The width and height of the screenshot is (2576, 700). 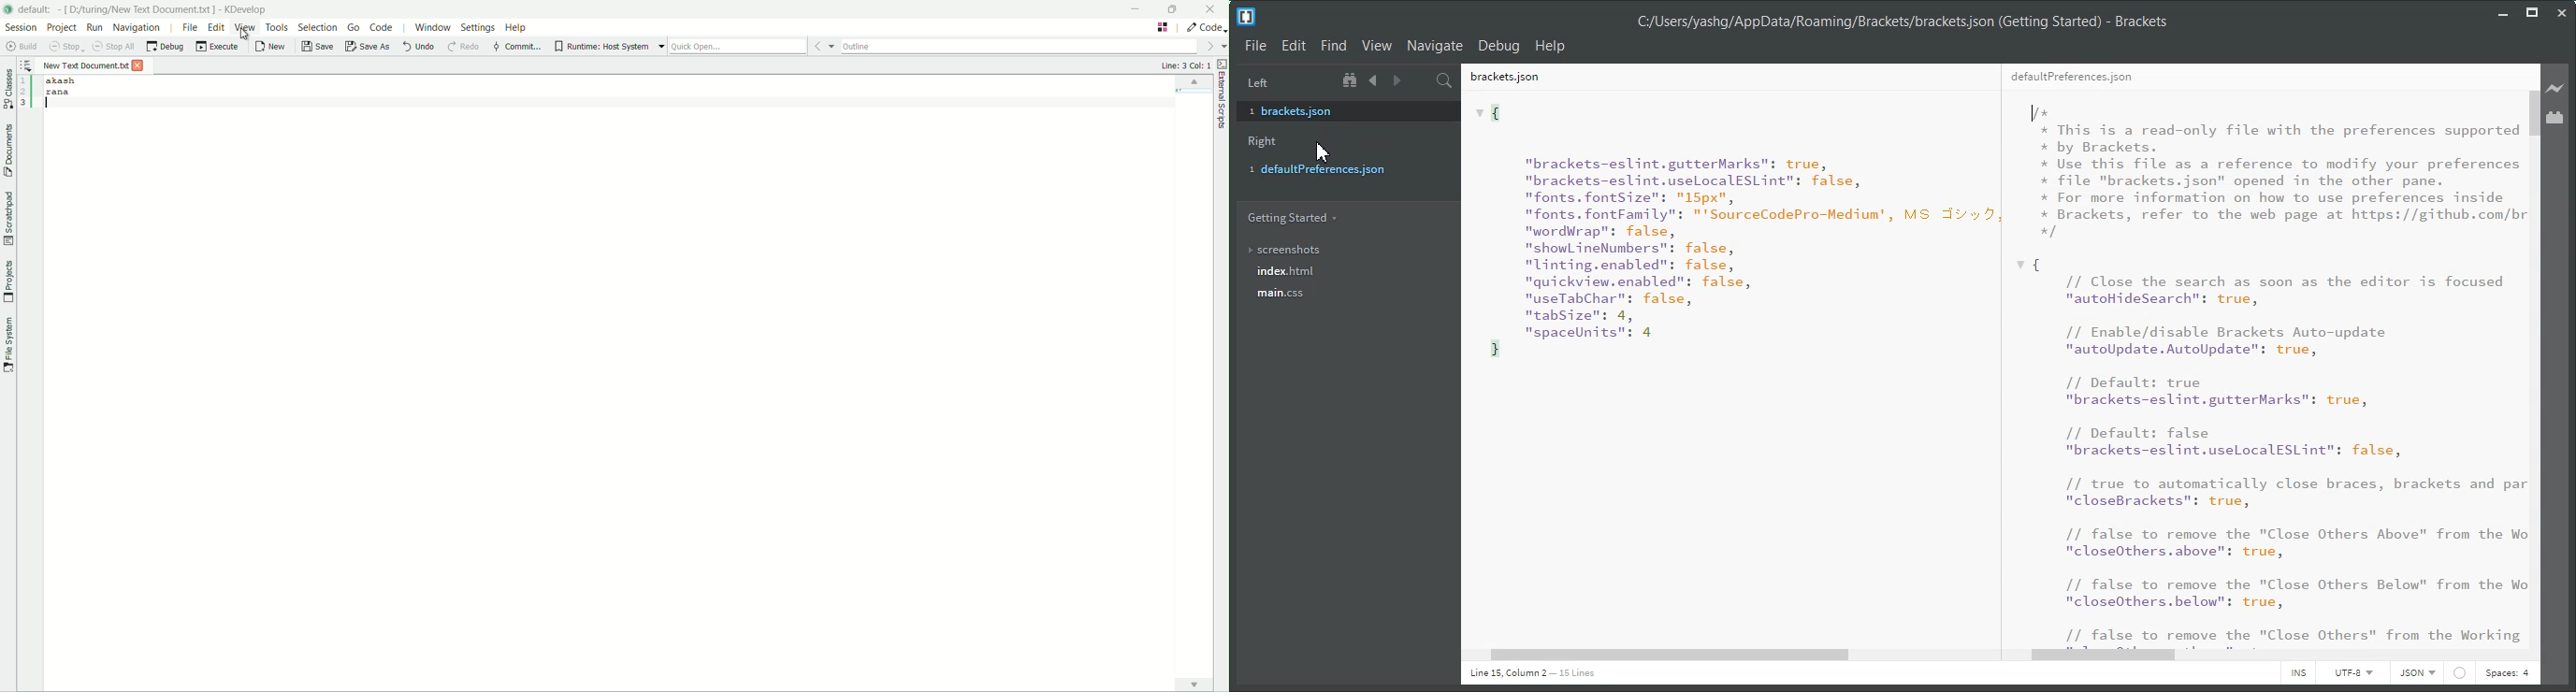 I want to click on Live Preview, so click(x=2555, y=88).